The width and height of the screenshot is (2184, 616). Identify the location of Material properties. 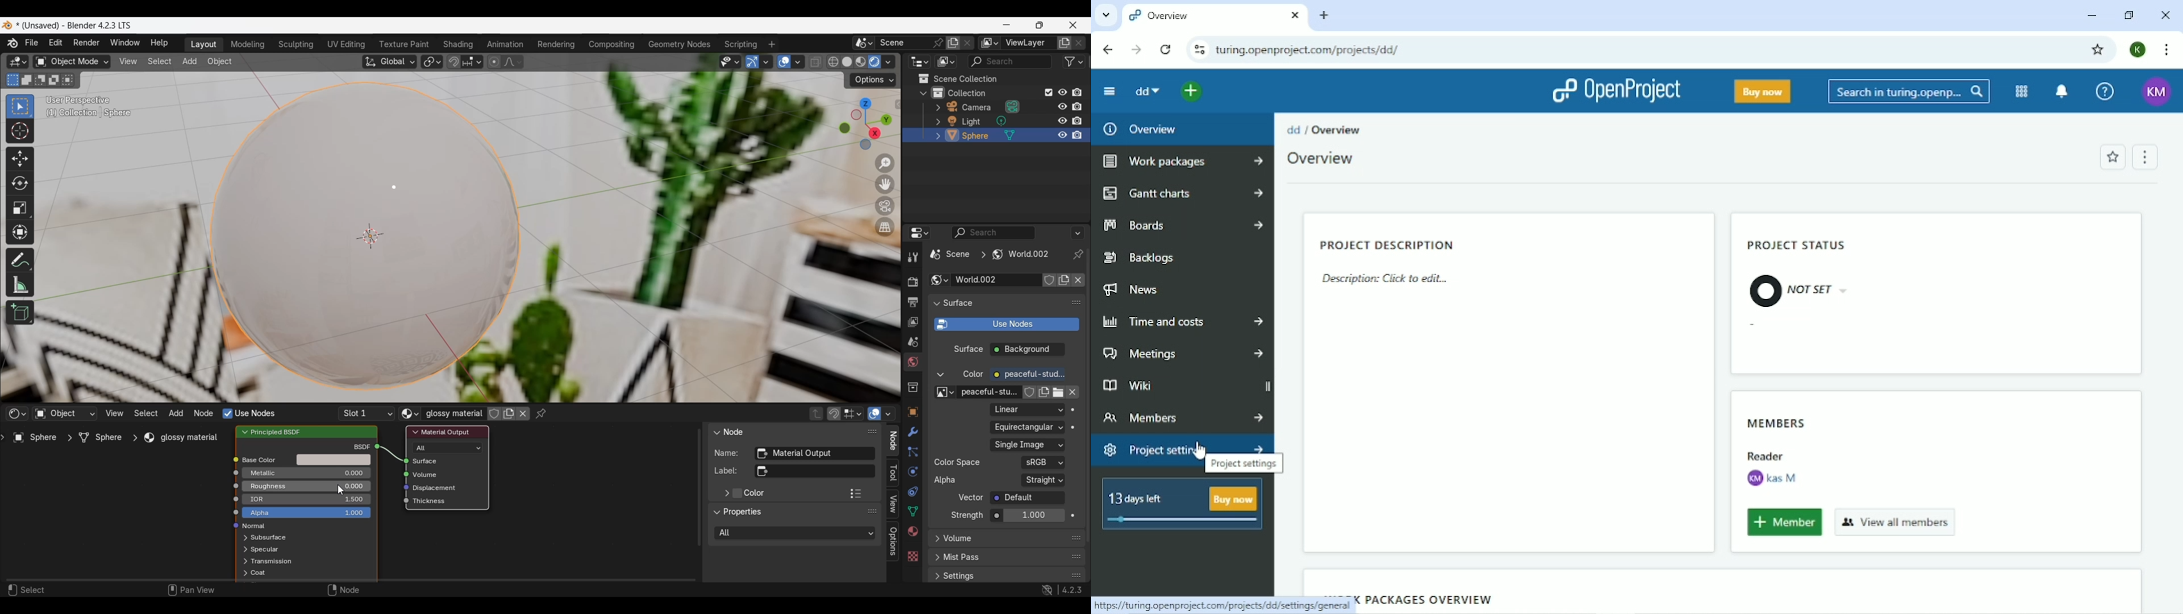
(913, 531).